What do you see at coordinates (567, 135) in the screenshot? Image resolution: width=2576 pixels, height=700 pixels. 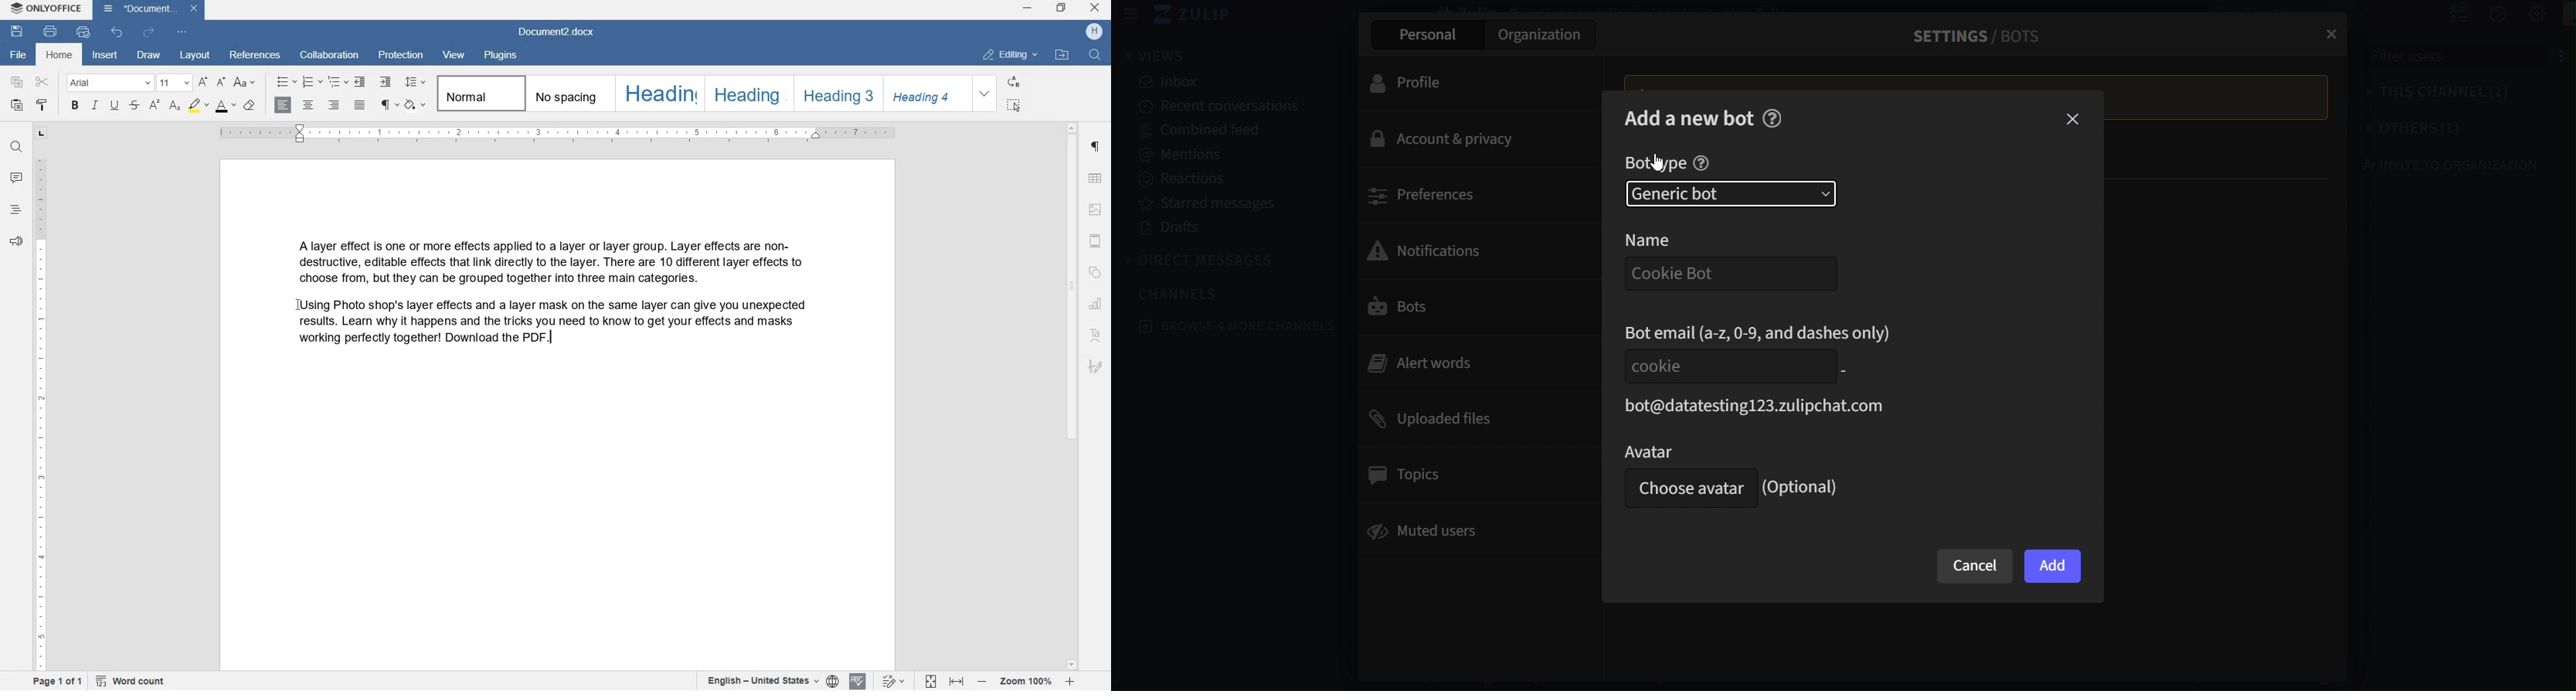 I see `RULER` at bounding box center [567, 135].